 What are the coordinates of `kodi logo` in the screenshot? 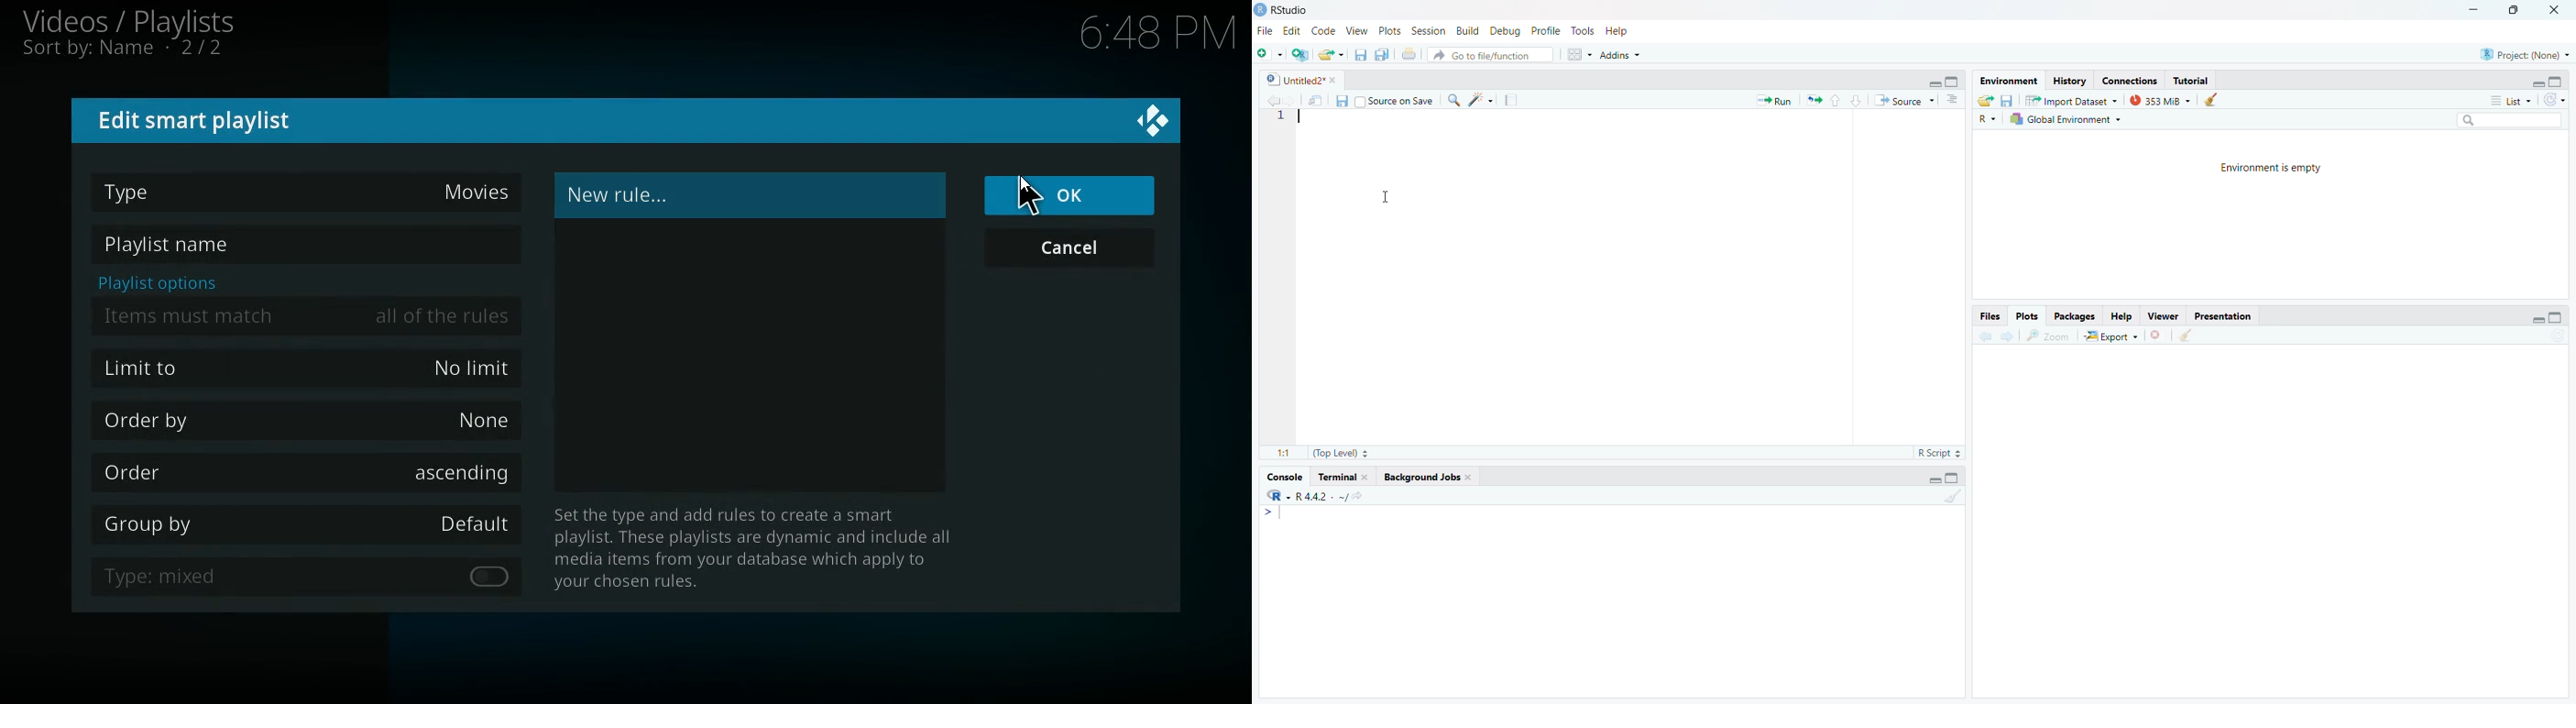 It's located at (1154, 122).